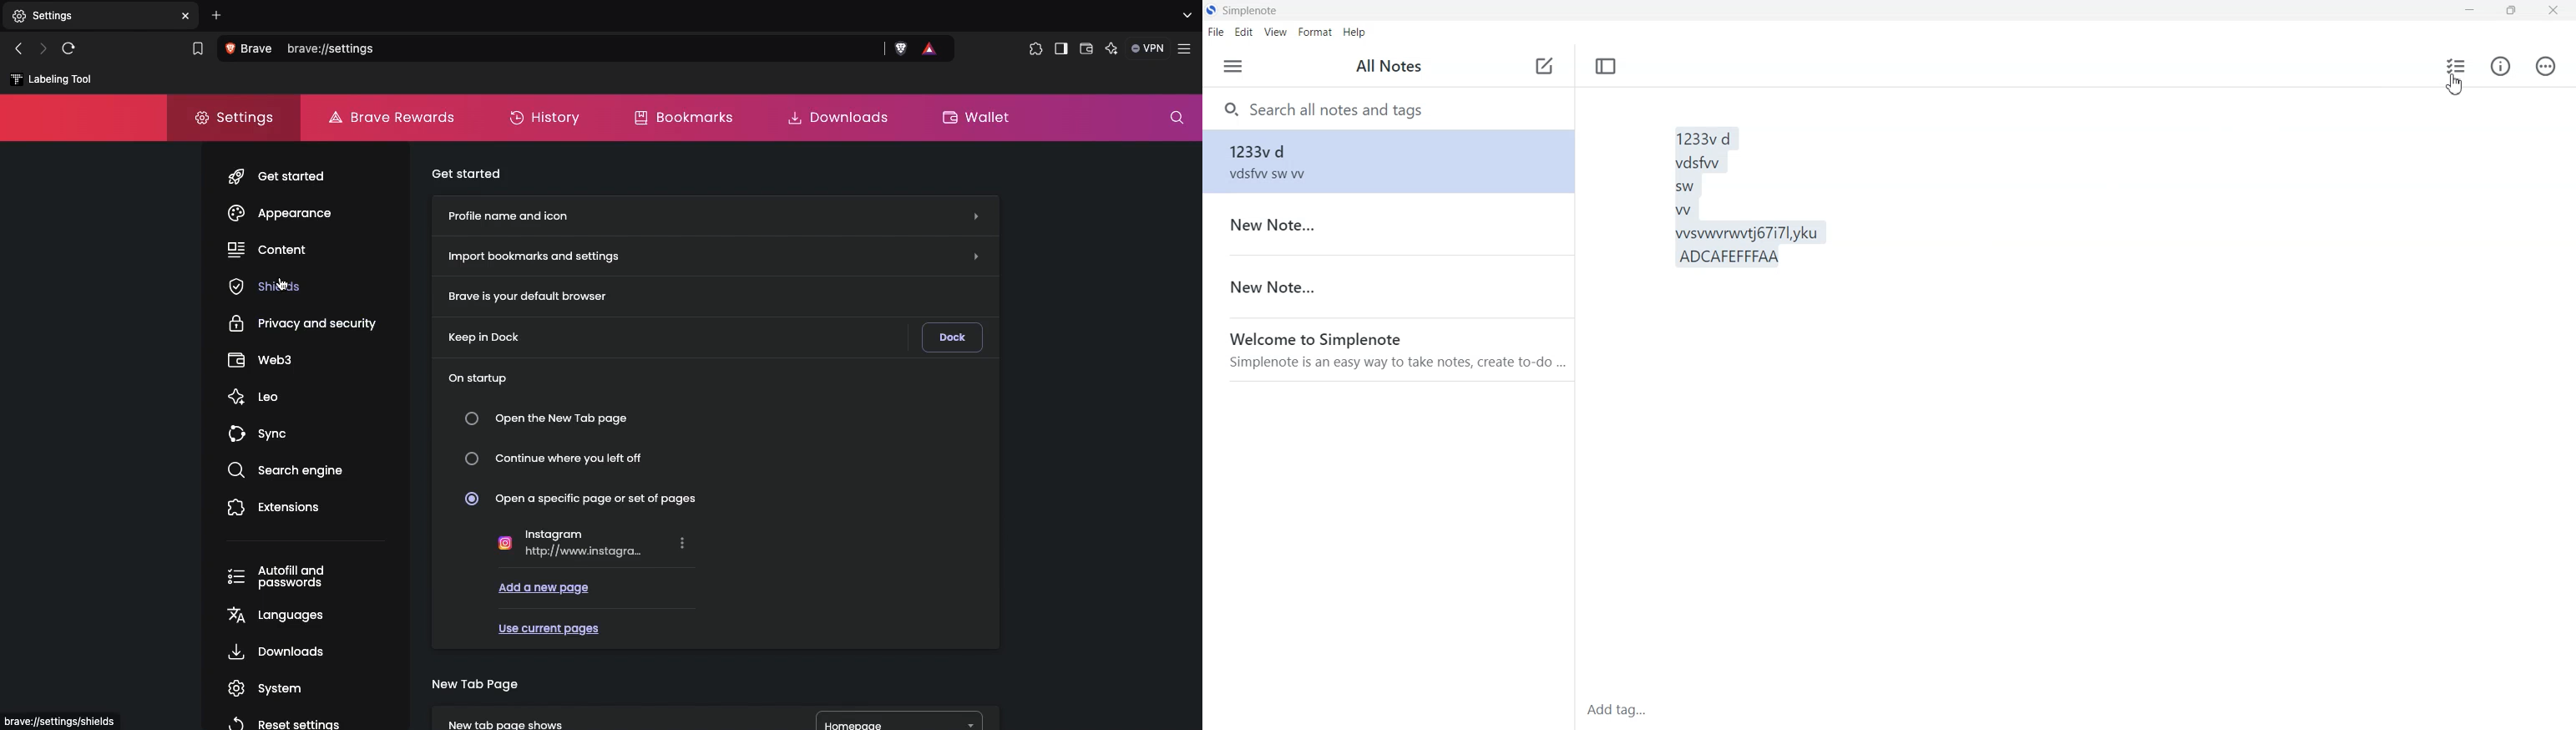 This screenshot has width=2576, height=756. I want to click on Format, so click(1315, 31).